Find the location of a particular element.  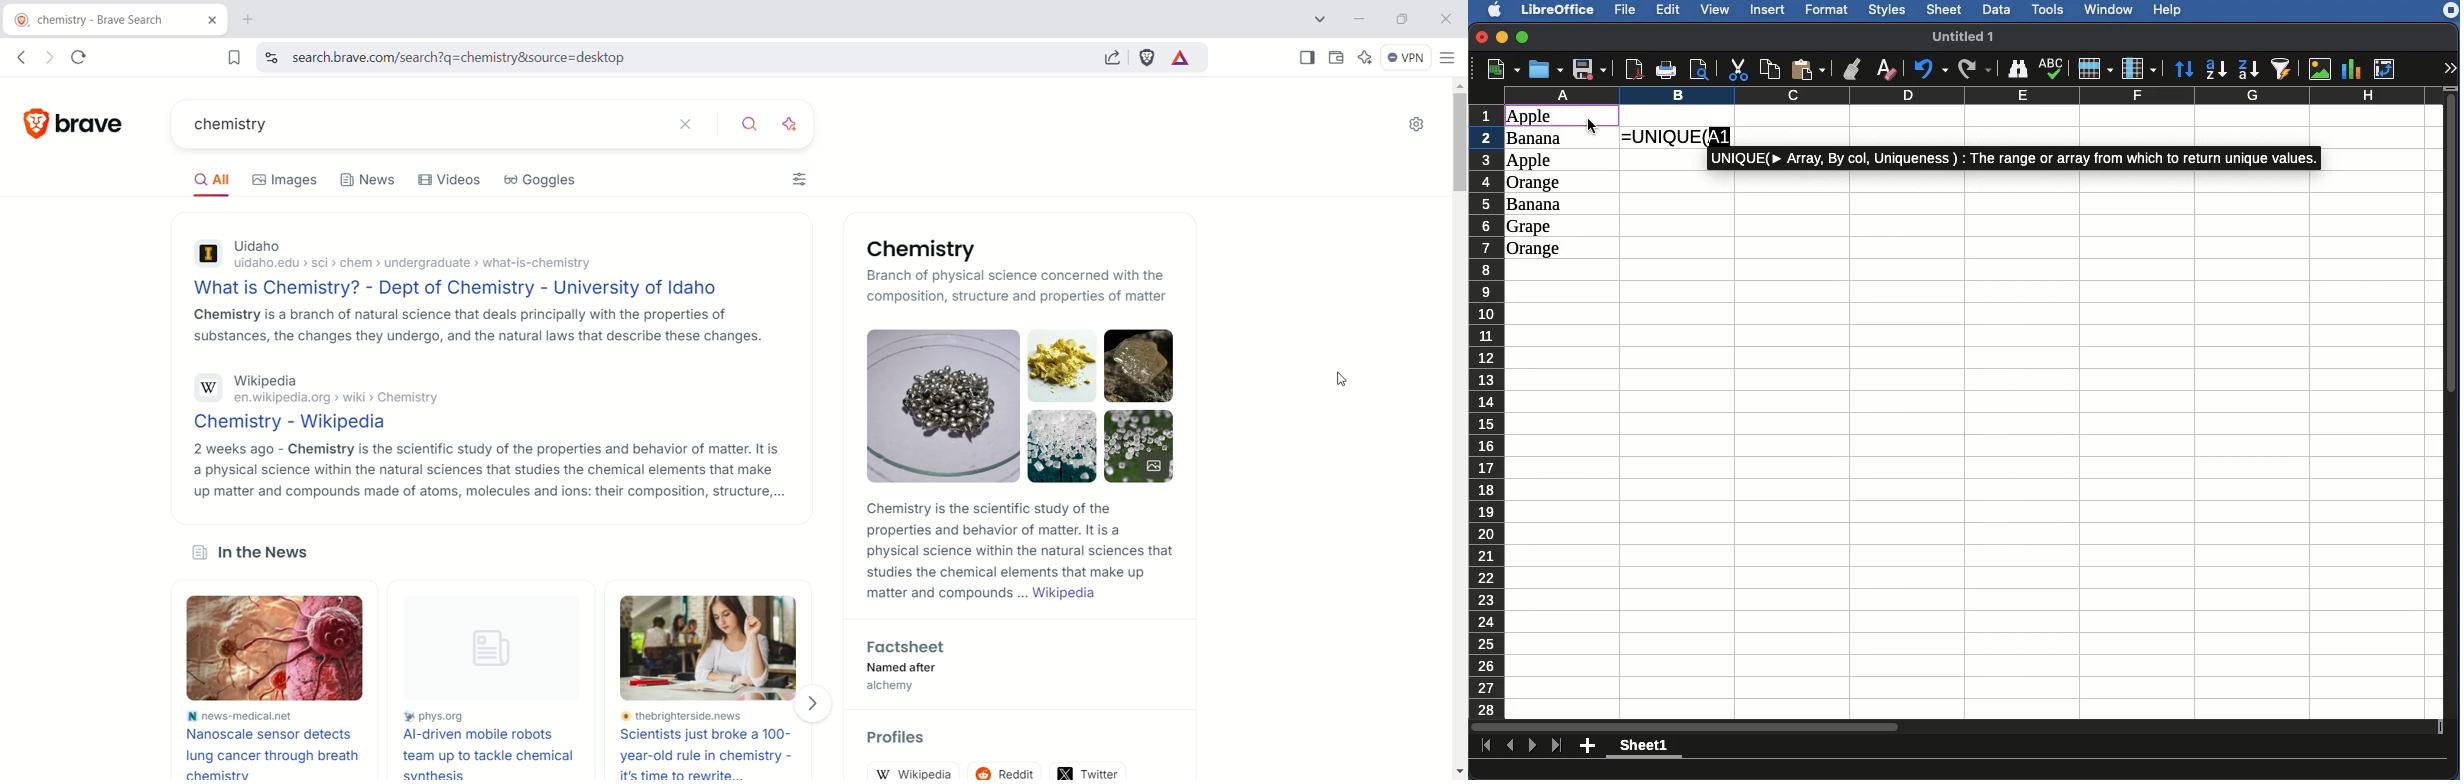

Redo is located at coordinates (1976, 68).